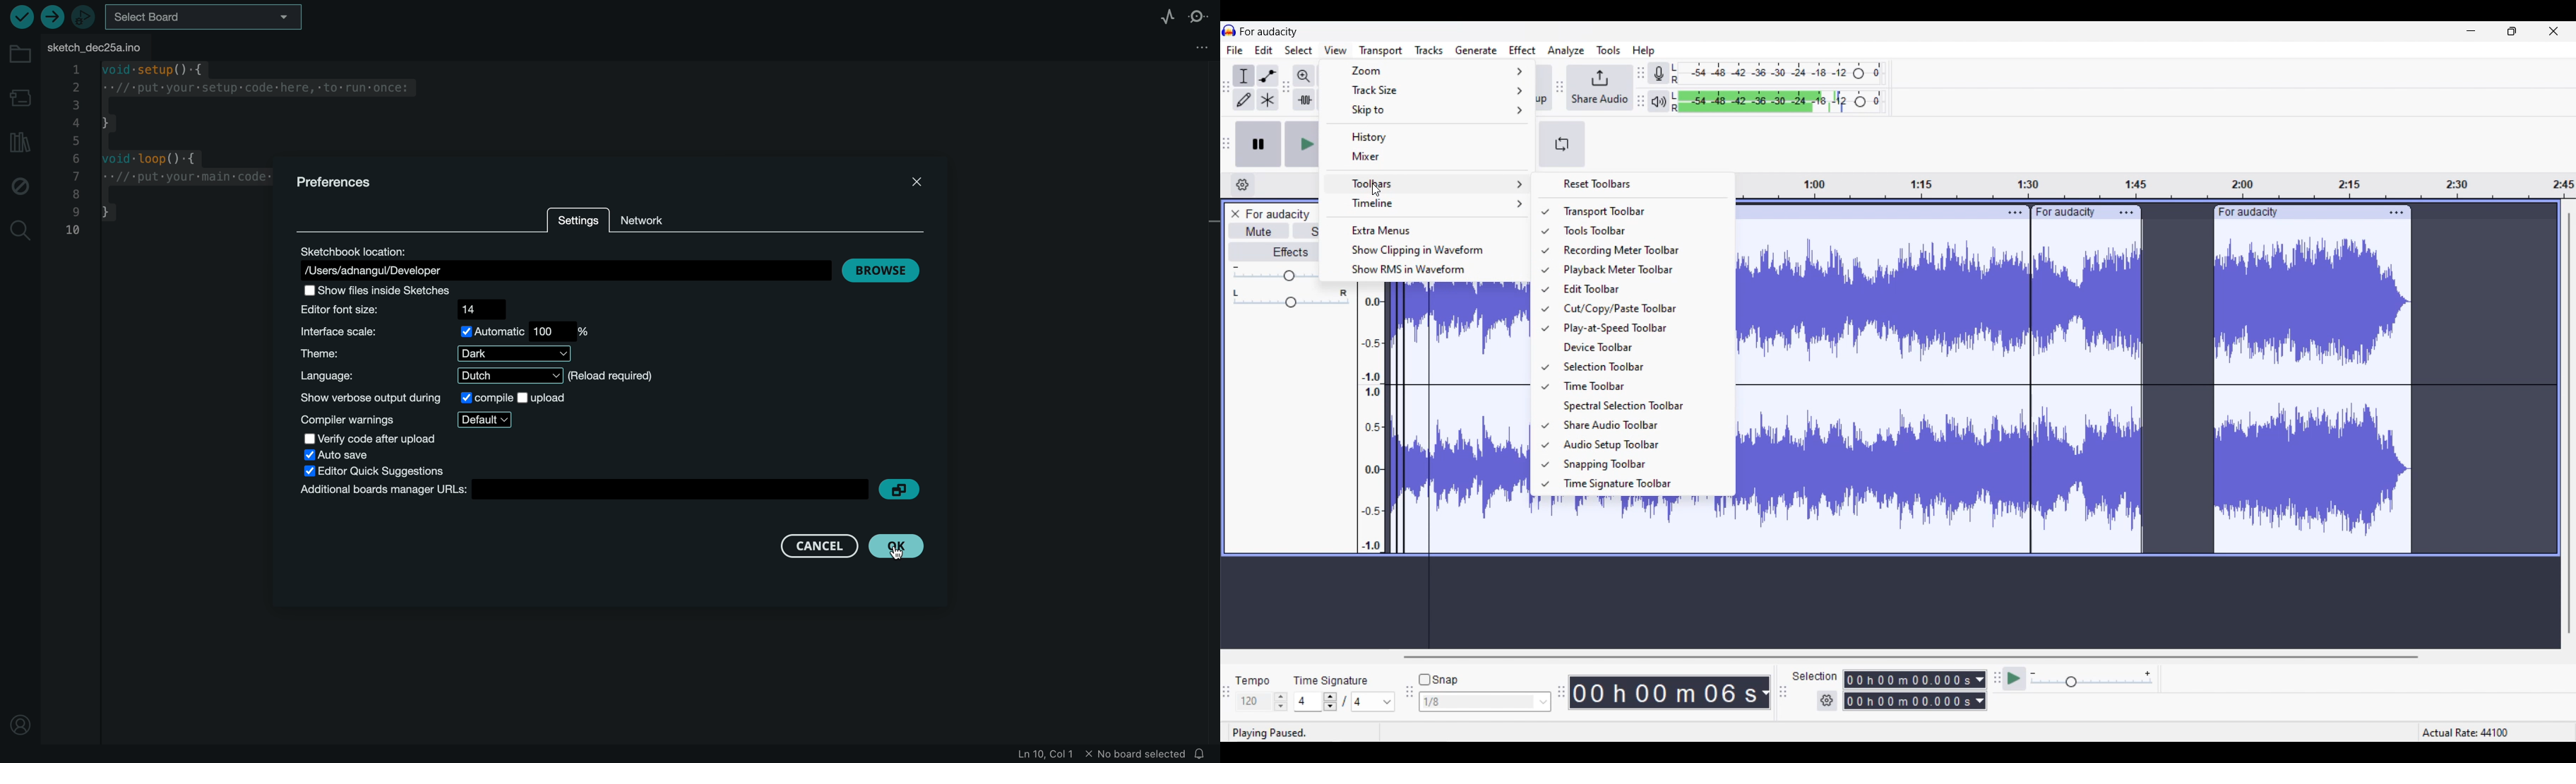 This screenshot has width=2576, height=784. Describe the element at coordinates (1639, 289) in the screenshot. I see `Edit toolbar` at that location.